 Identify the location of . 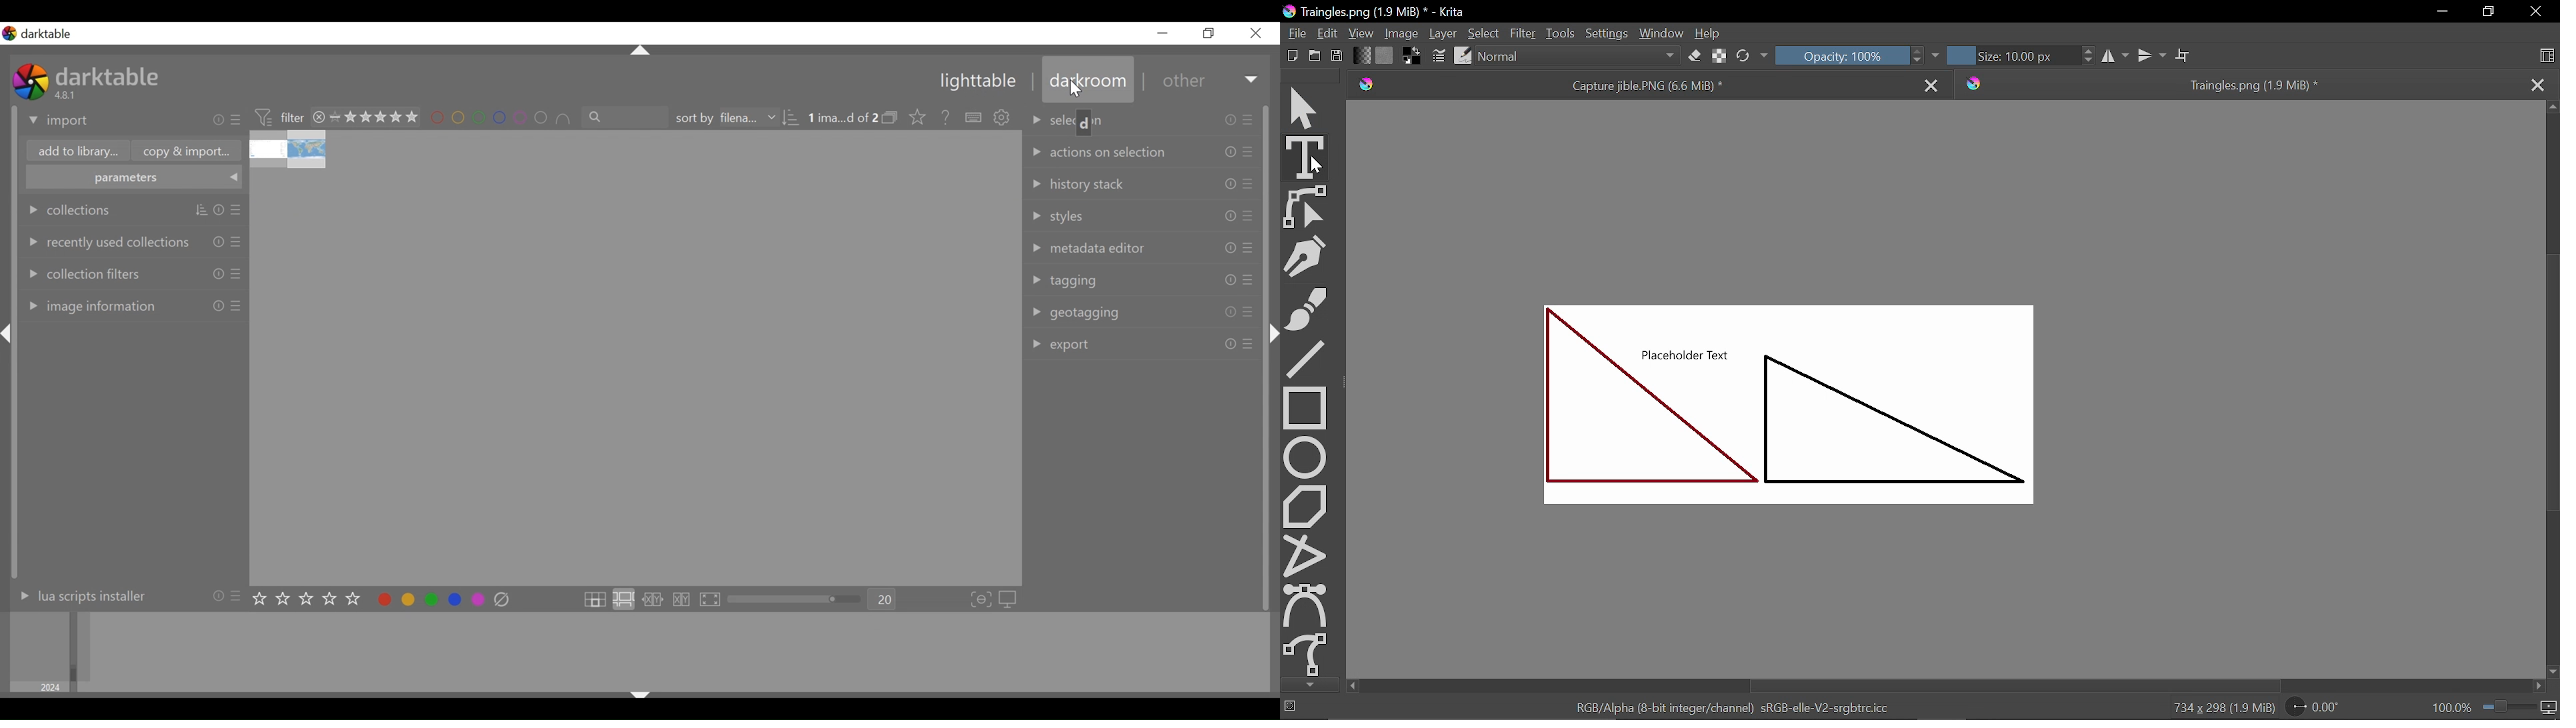
(217, 243).